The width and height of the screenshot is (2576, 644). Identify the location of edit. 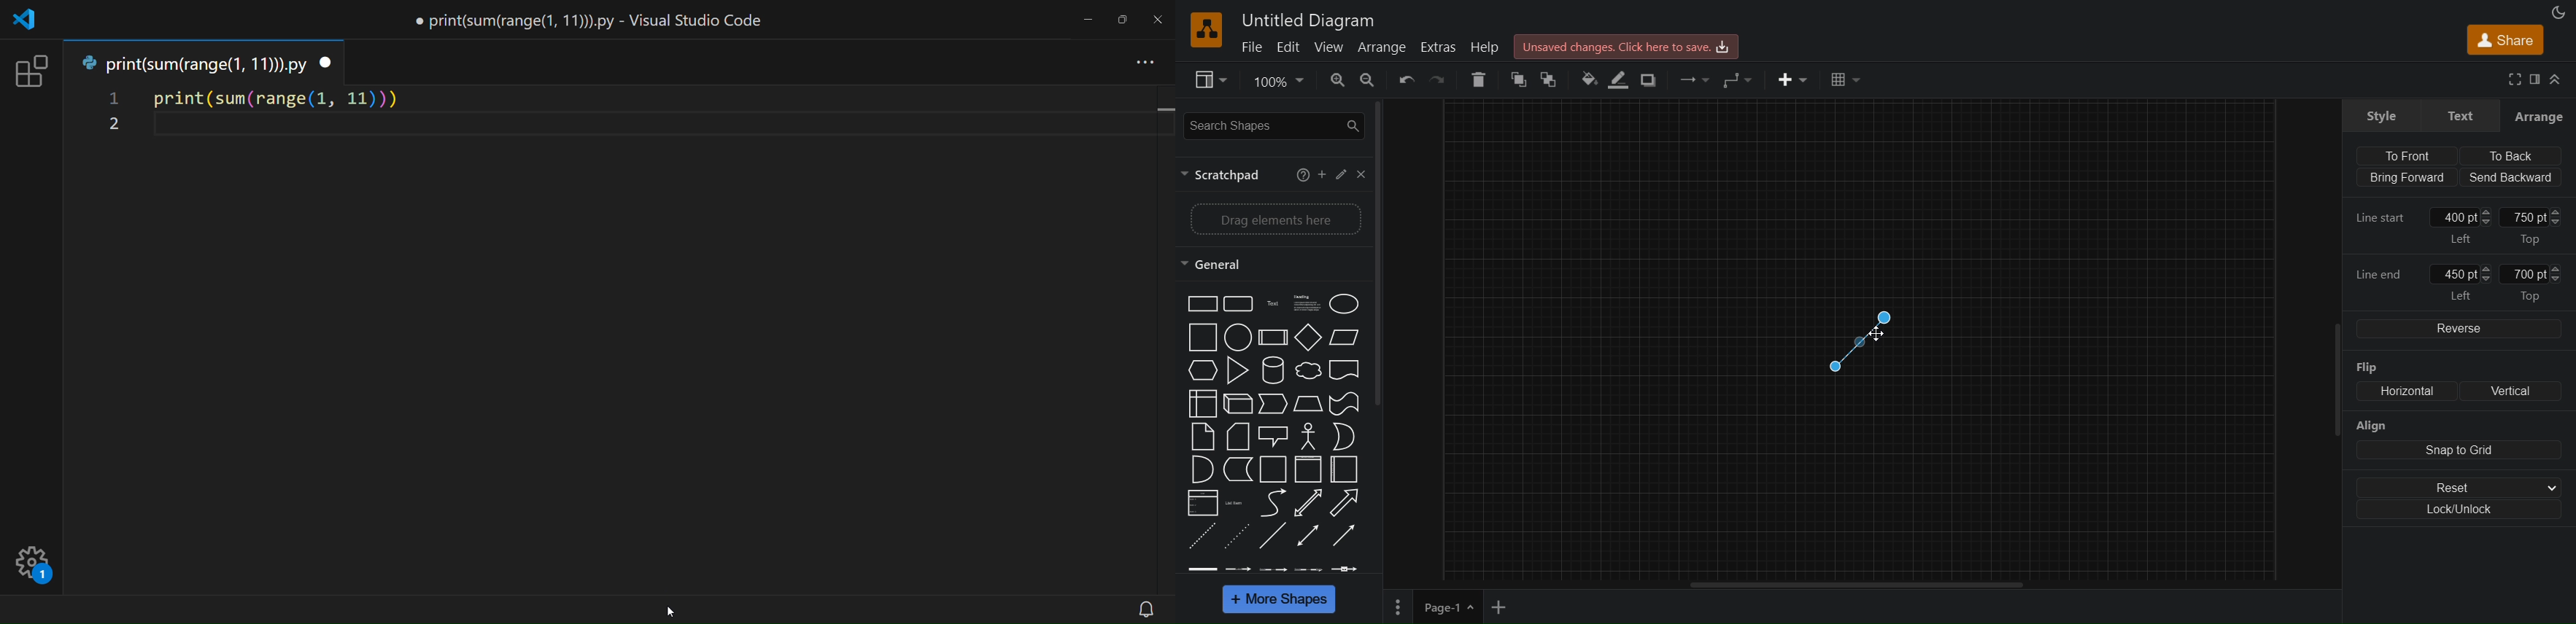
(1289, 47).